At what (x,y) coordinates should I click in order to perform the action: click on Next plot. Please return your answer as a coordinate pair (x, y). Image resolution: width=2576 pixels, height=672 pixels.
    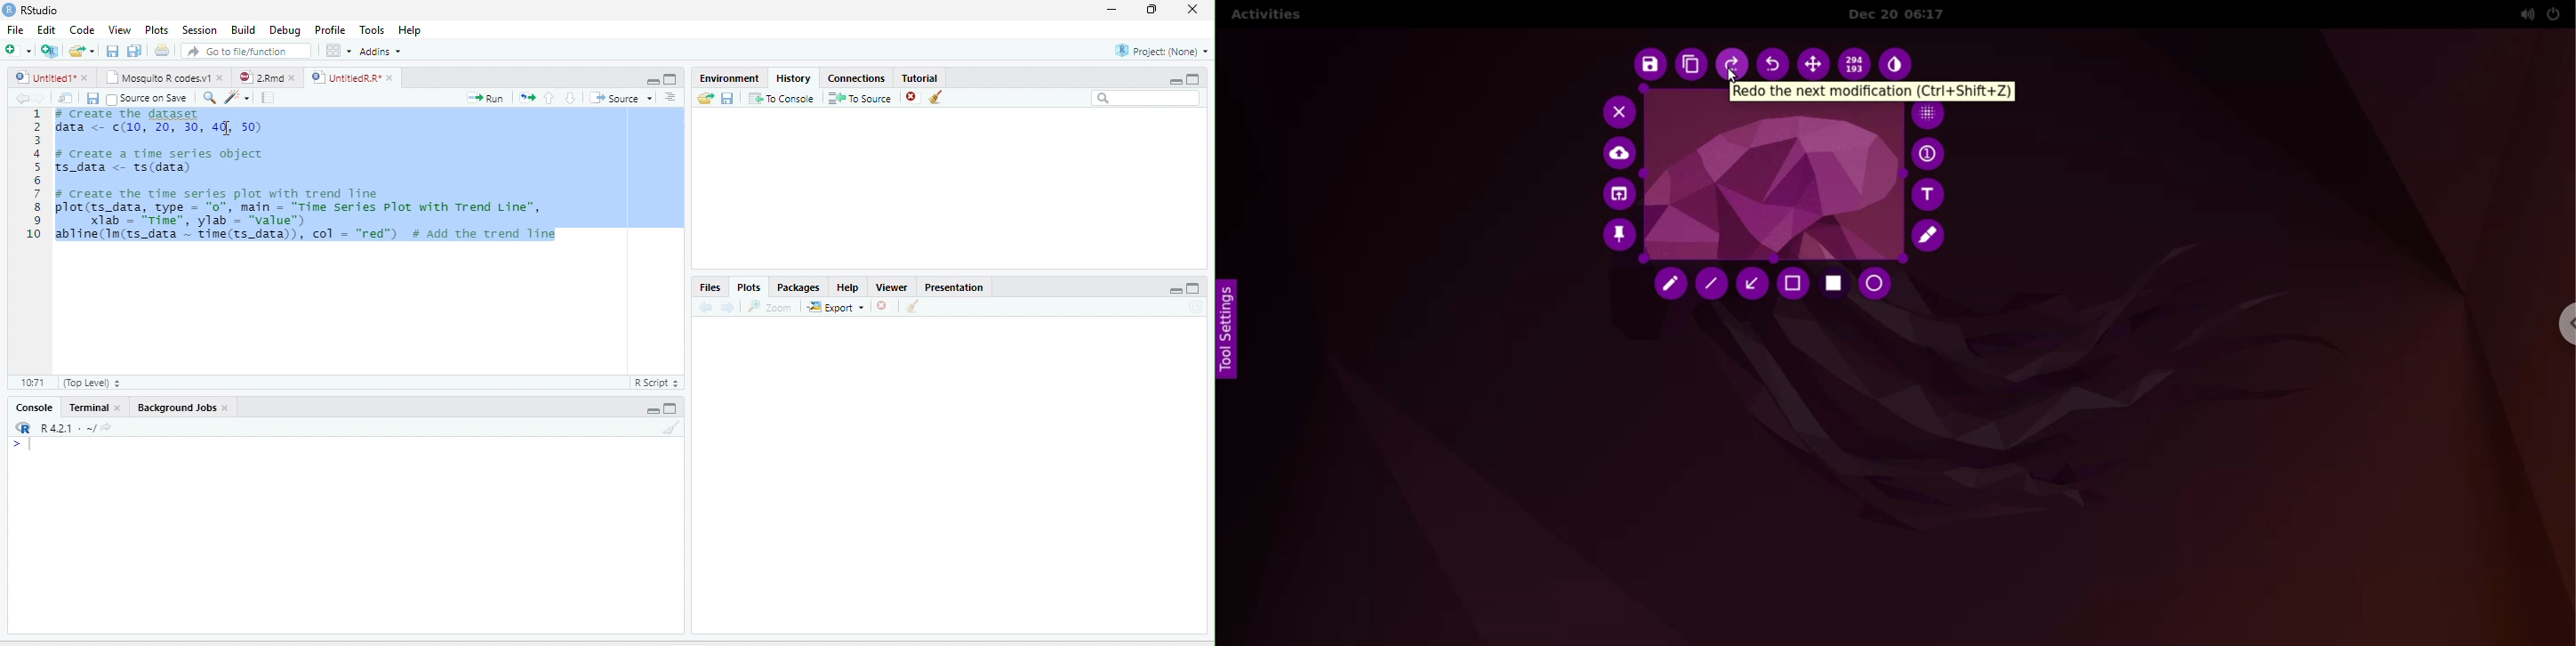
    Looking at the image, I should click on (727, 307).